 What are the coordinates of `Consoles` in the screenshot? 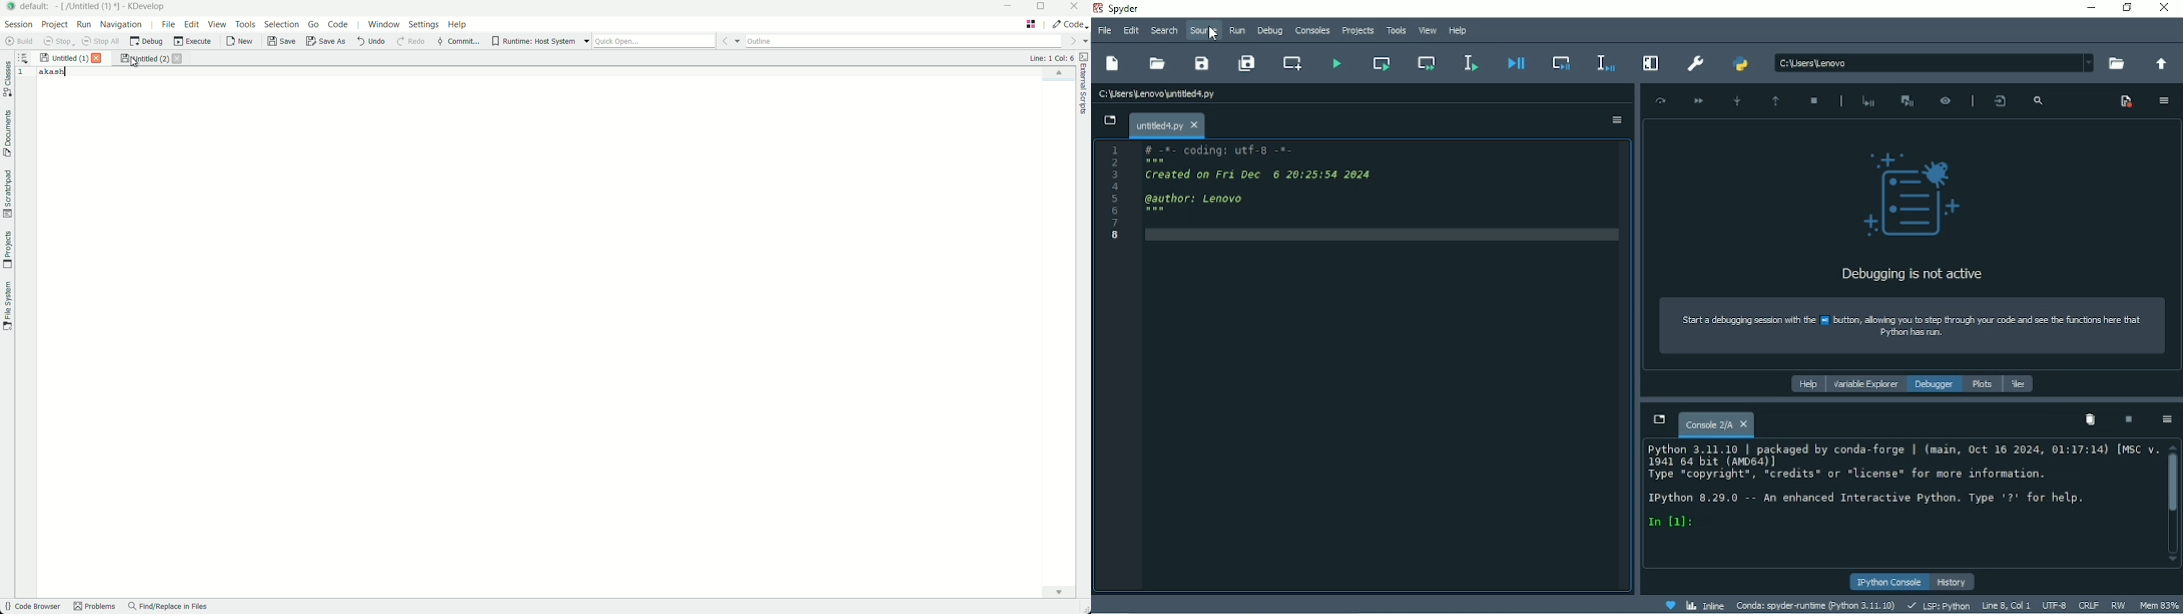 It's located at (1310, 31).